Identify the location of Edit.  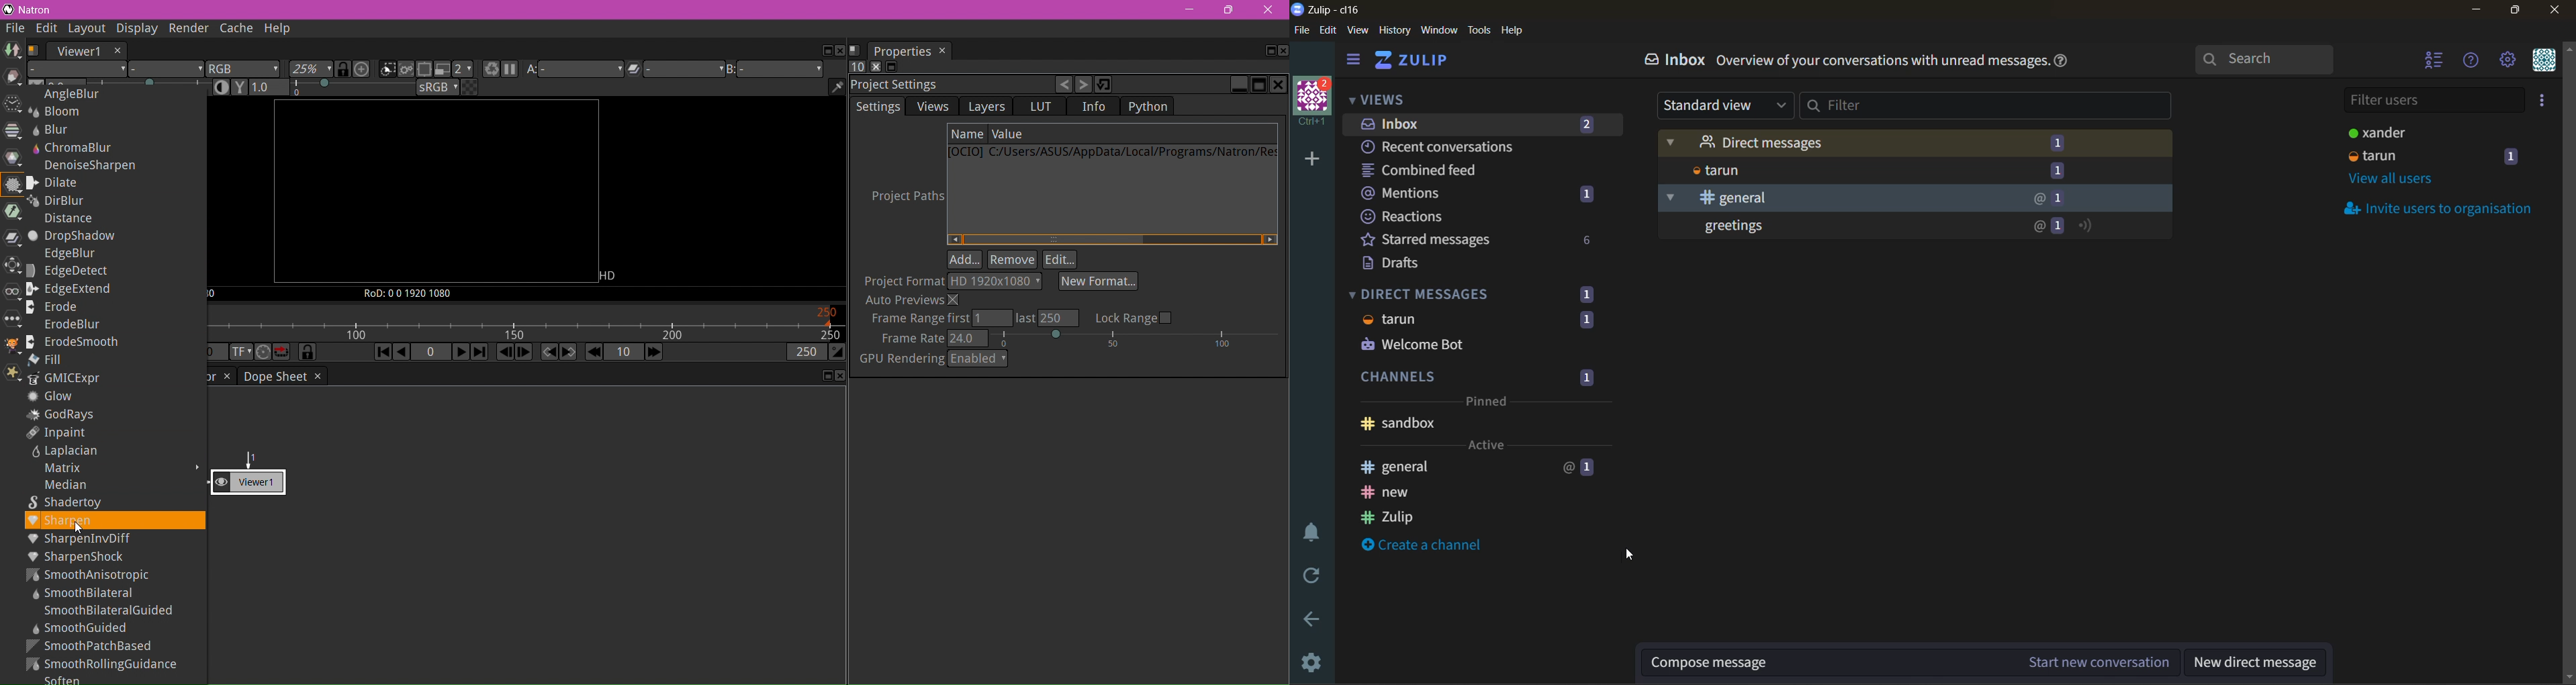
(1060, 260).